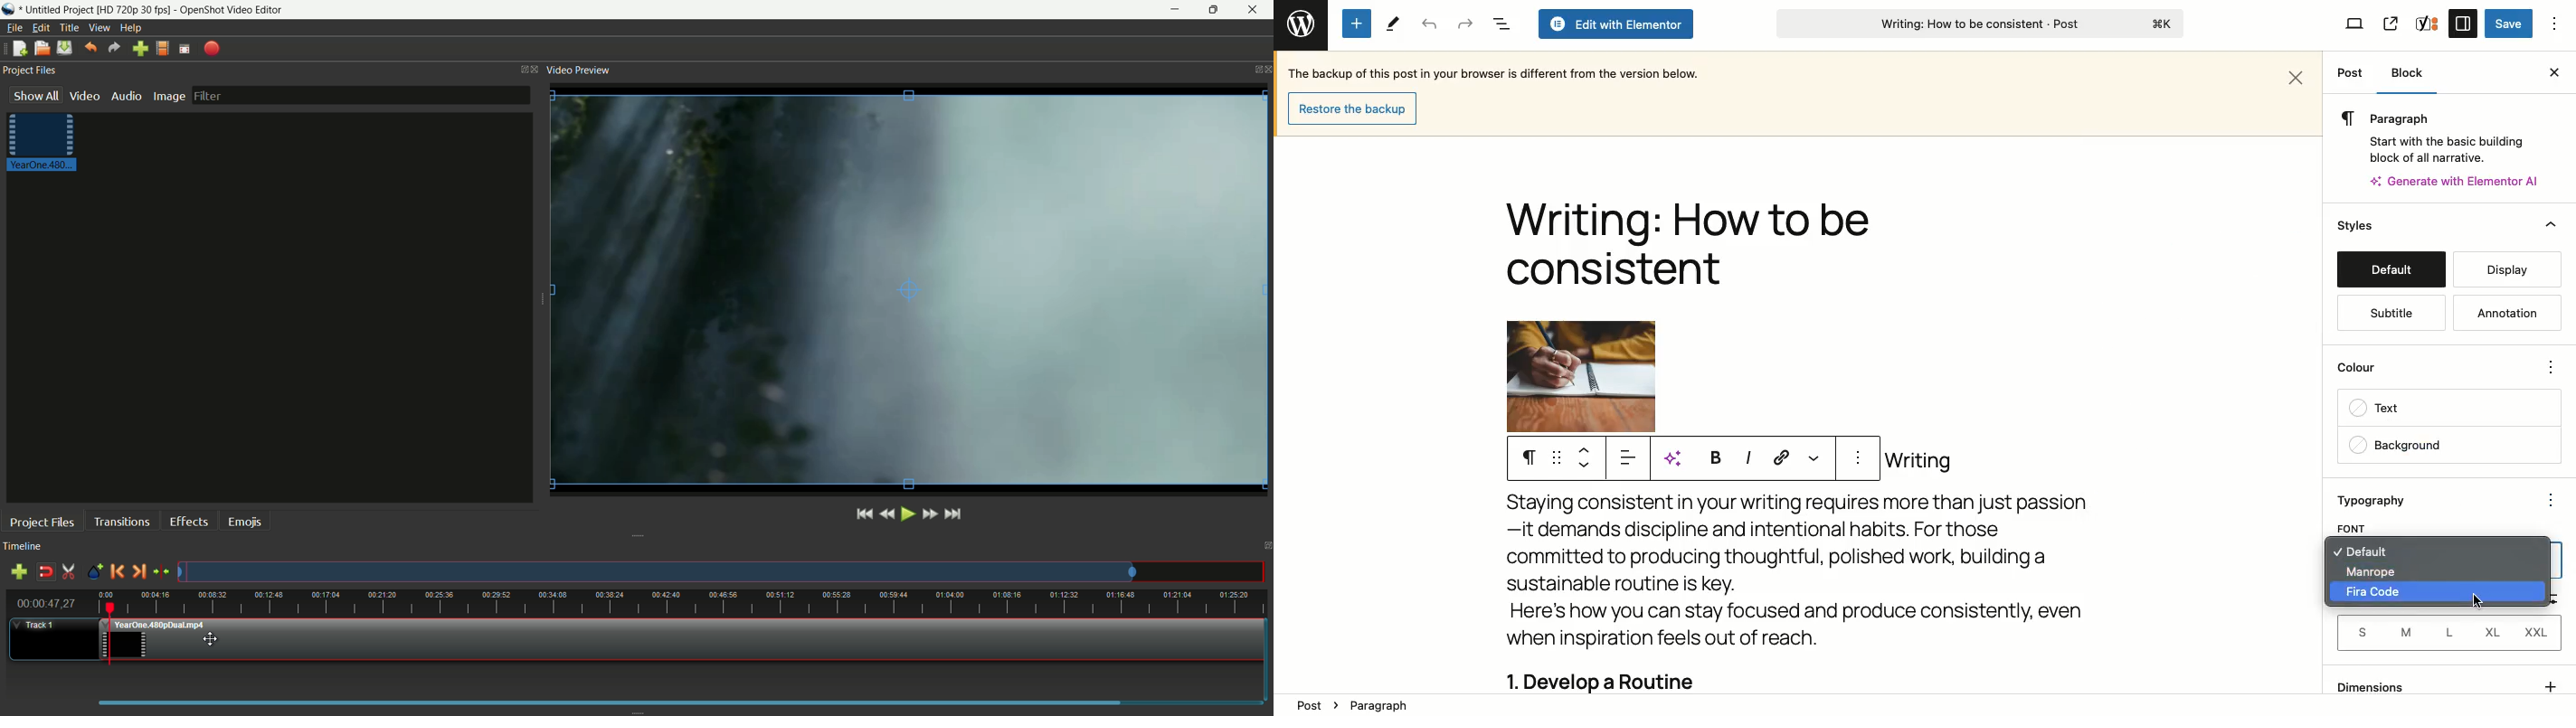 Image resolution: width=2576 pixels, height=728 pixels. Describe the element at coordinates (2555, 24) in the screenshot. I see `Options` at that location.